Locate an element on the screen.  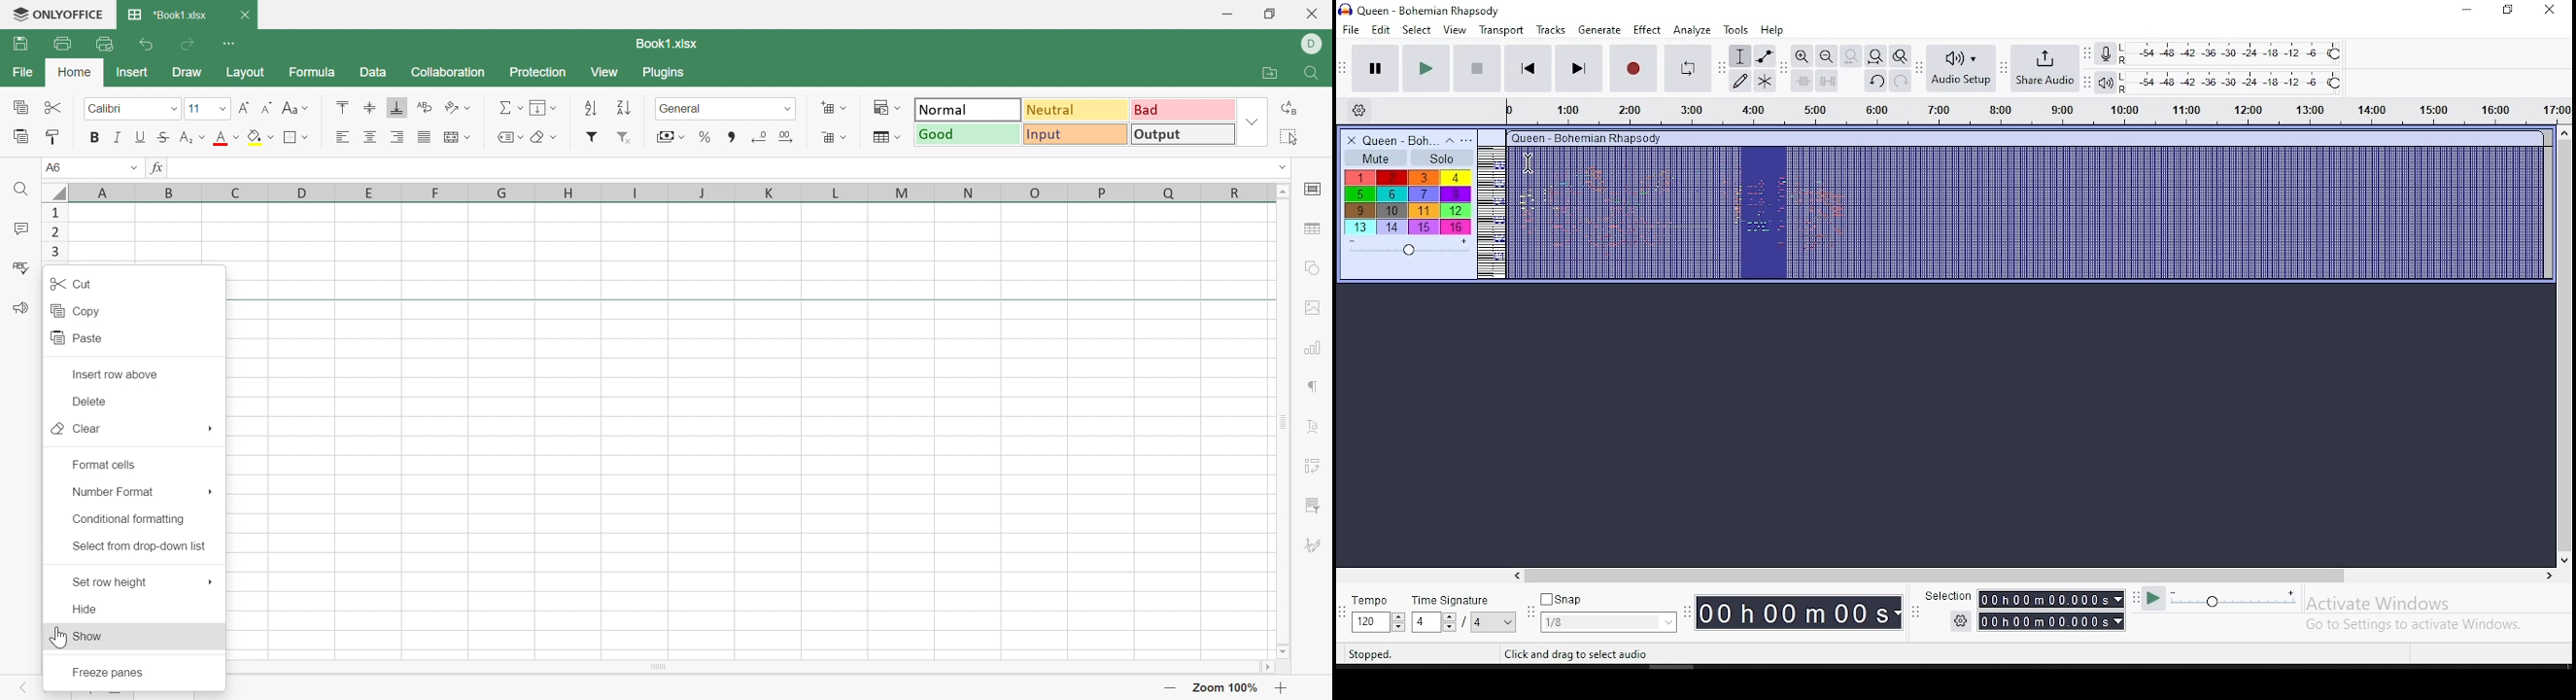
Find is located at coordinates (22, 191).